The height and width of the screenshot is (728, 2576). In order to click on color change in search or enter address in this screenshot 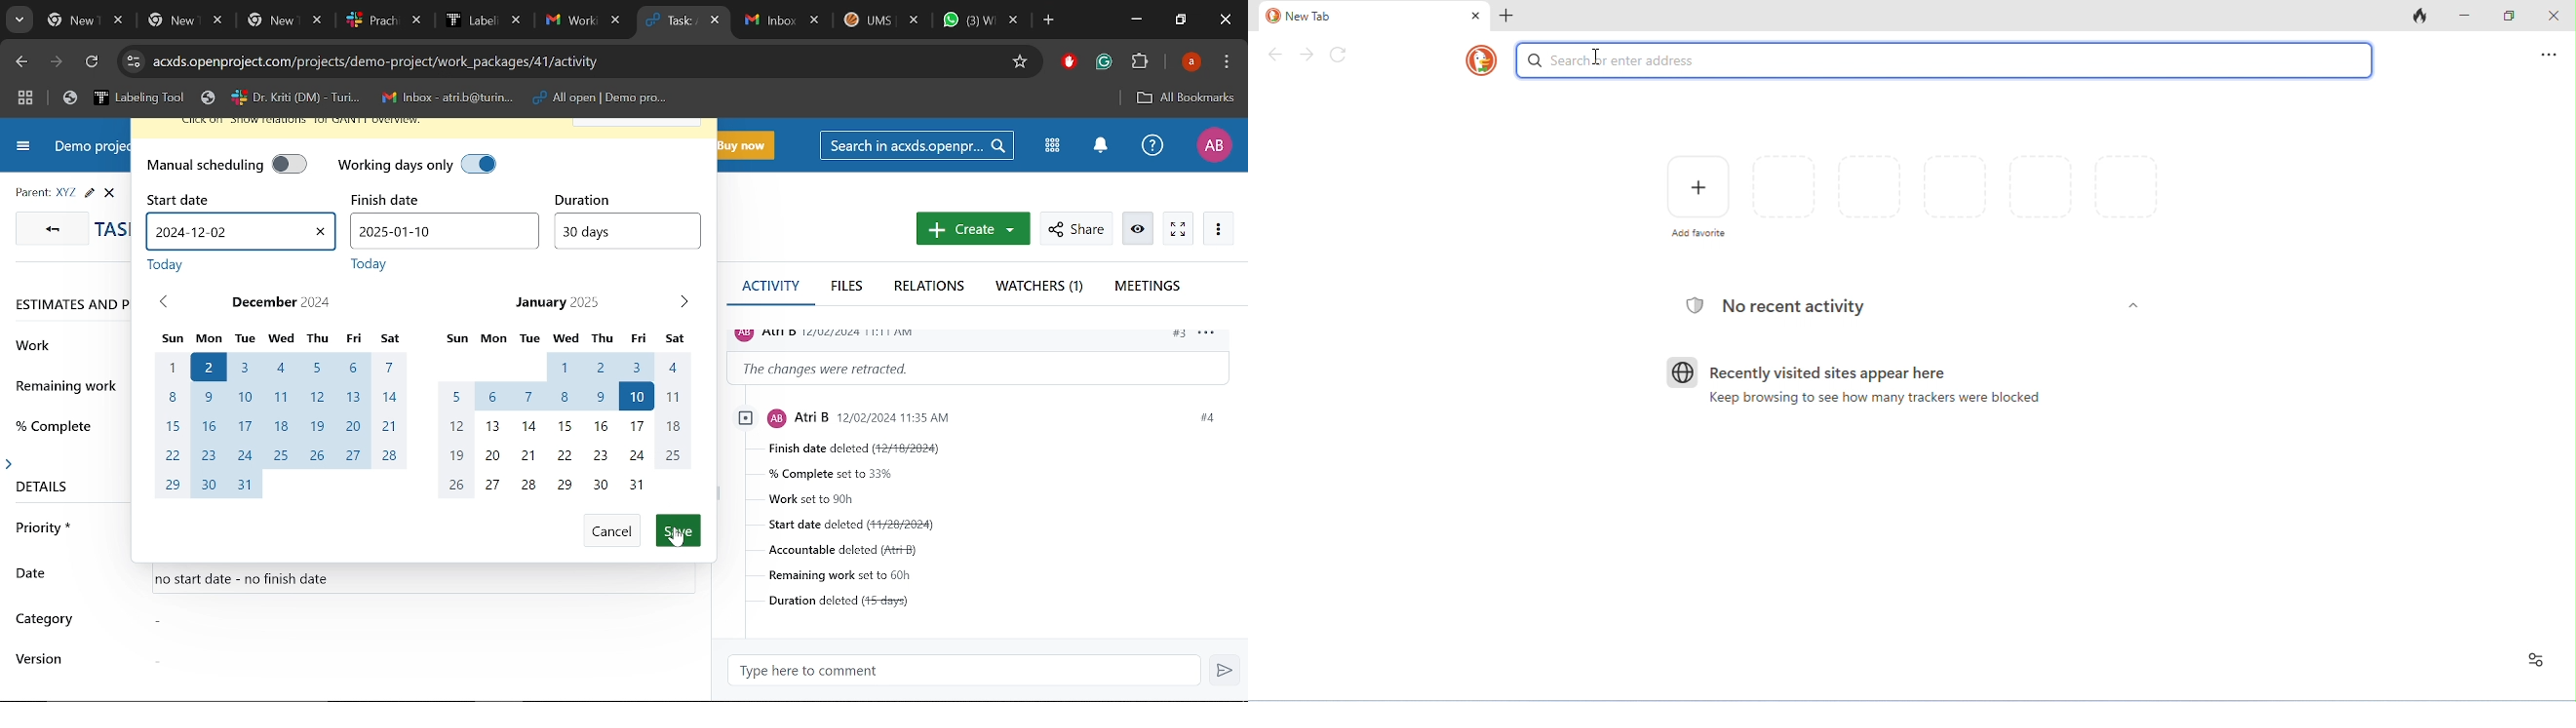, I will do `click(1946, 58)`.